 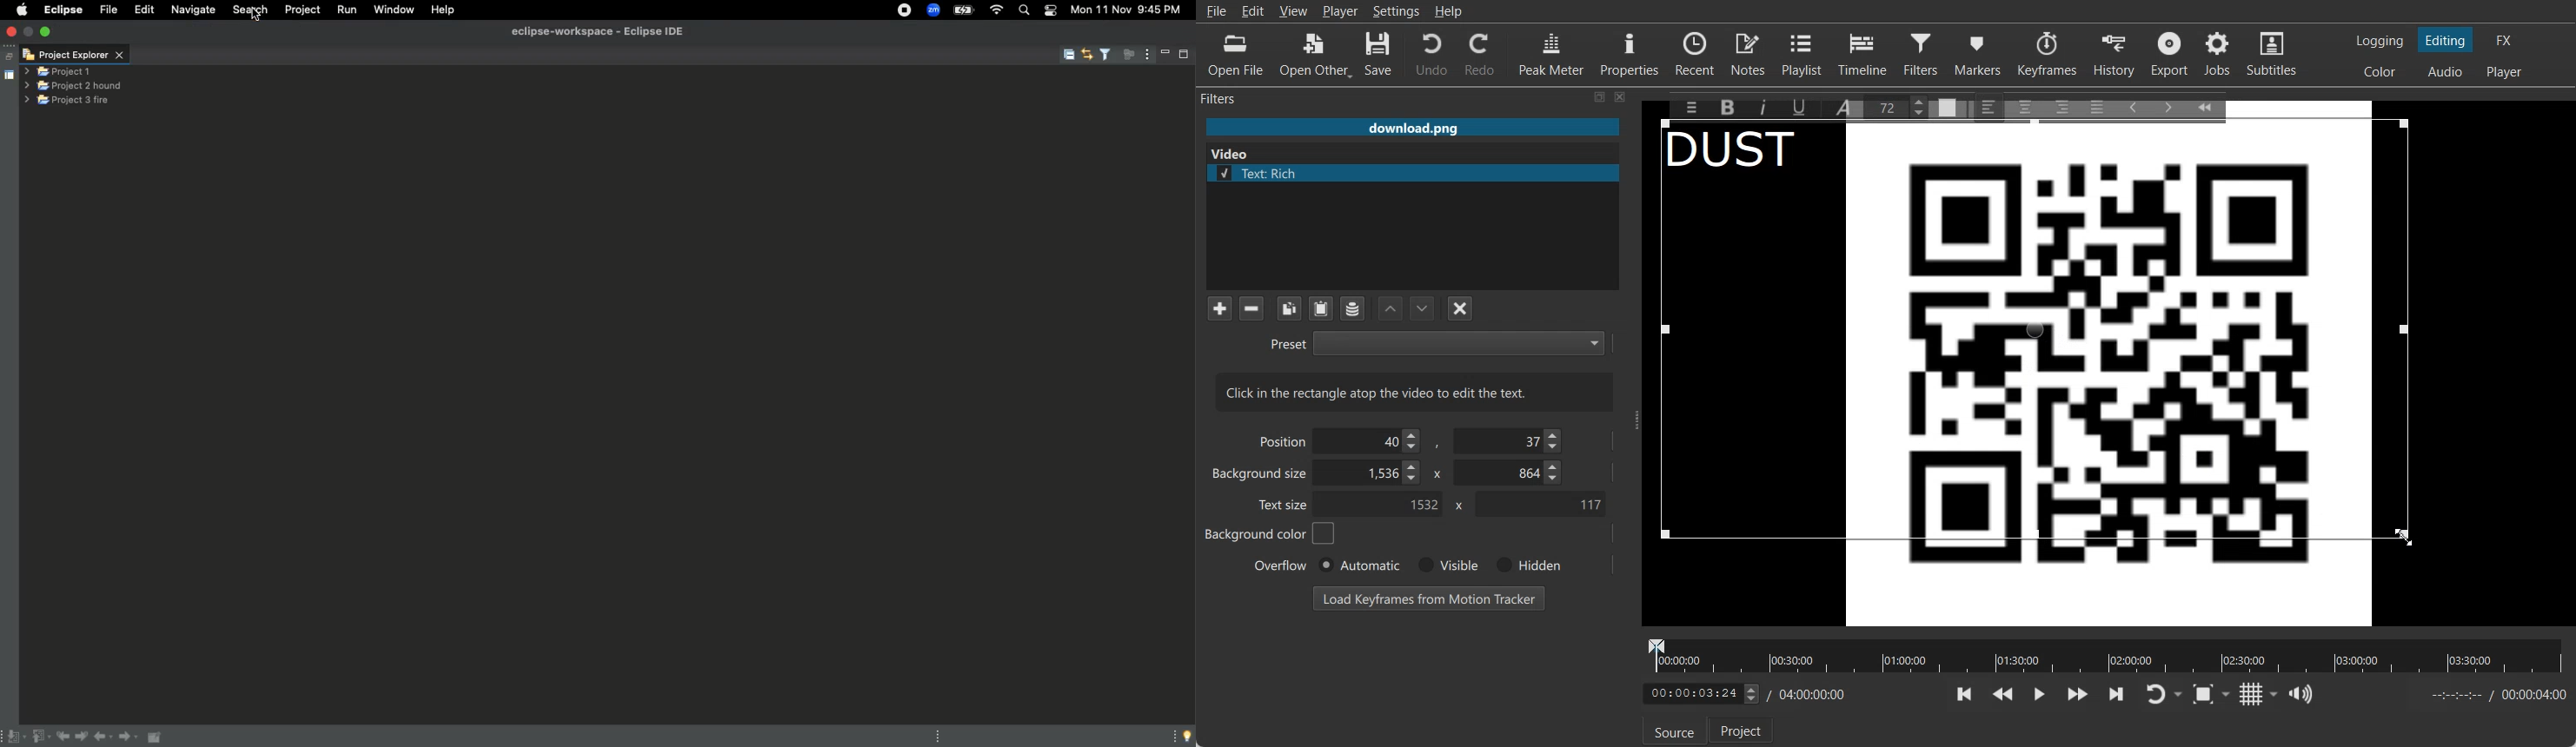 What do you see at coordinates (1804, 53) in the screenshot?
I see `Playlist` at bounding box center [1804, 53].